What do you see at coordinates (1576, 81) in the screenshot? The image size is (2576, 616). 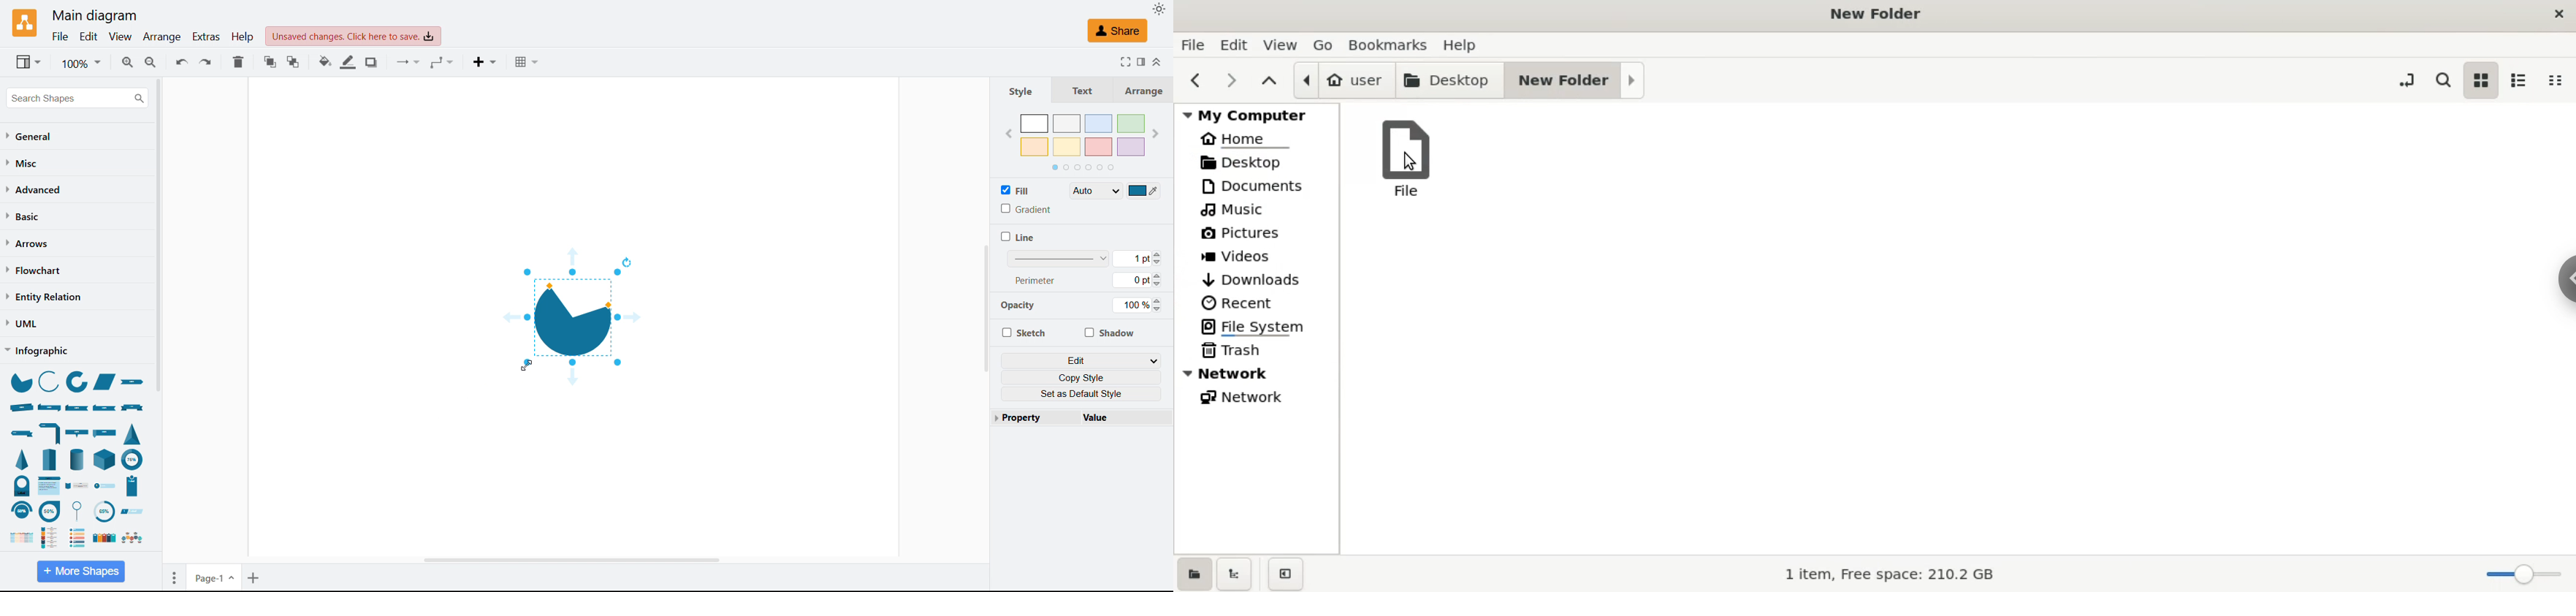 I see `new folder` at bounding box center [1576, 81].